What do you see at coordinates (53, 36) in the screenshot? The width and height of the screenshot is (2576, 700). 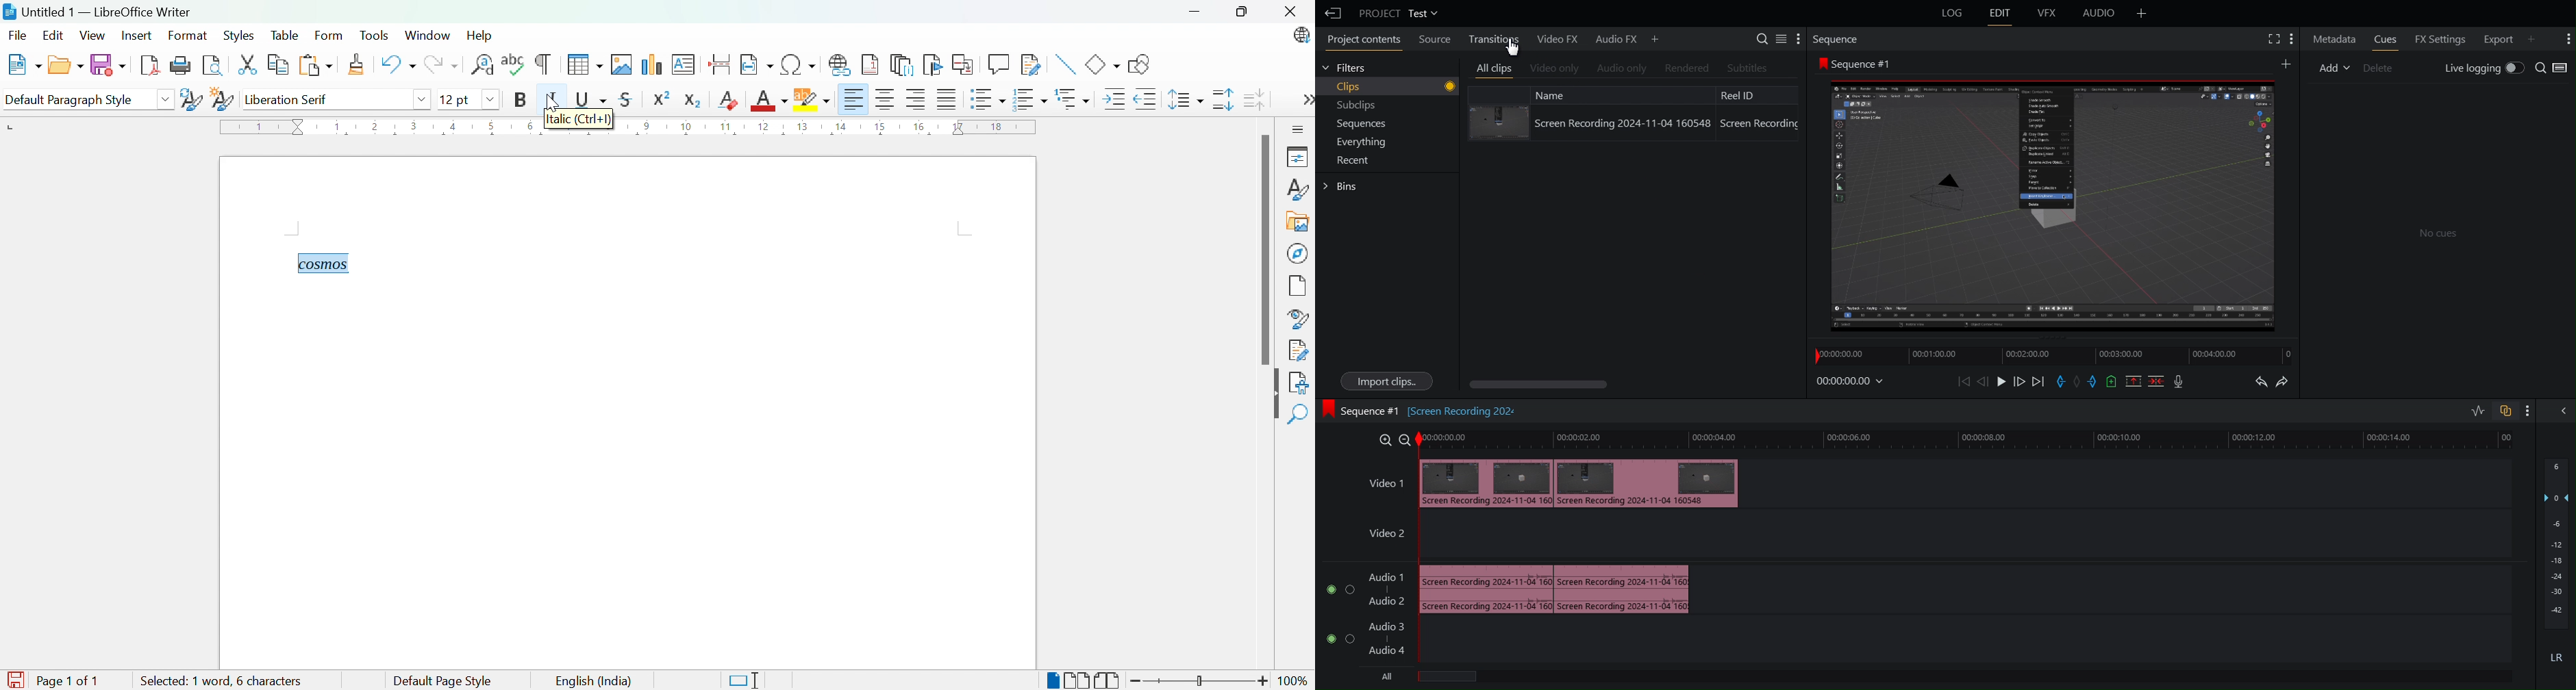 I see `Edit` at bounding box center [53, 36].